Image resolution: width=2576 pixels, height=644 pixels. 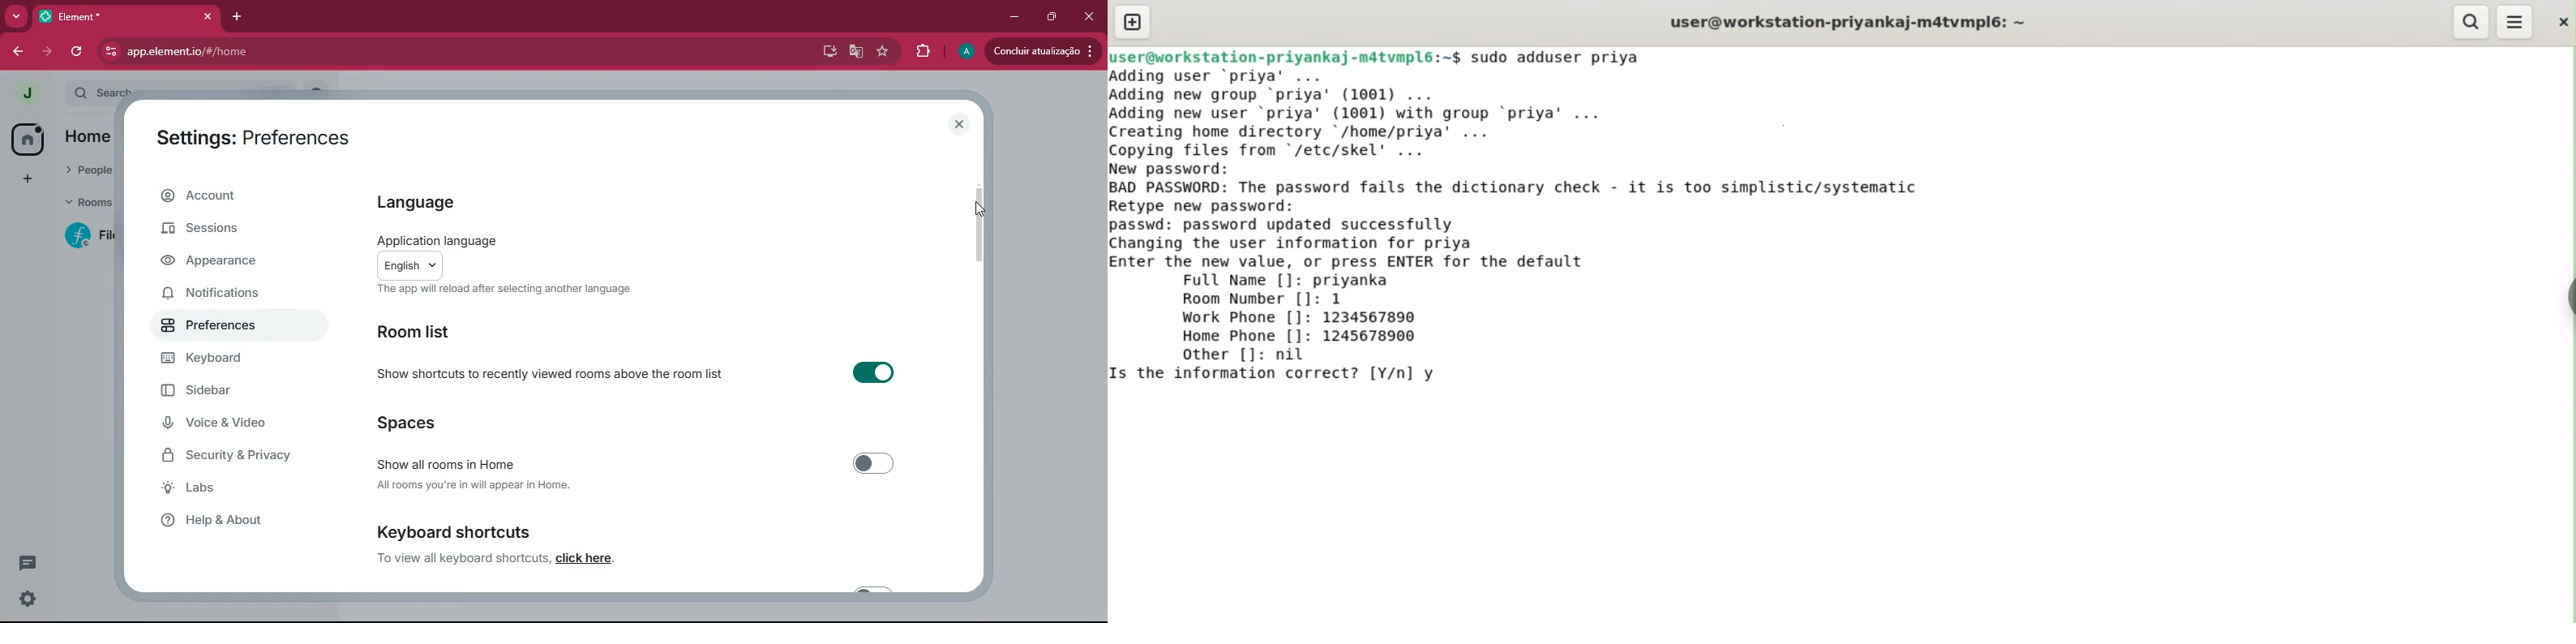 What do you see at coordinates (55, 95) in the screenshot?
I see `expand` at bounding box center [55, 95].